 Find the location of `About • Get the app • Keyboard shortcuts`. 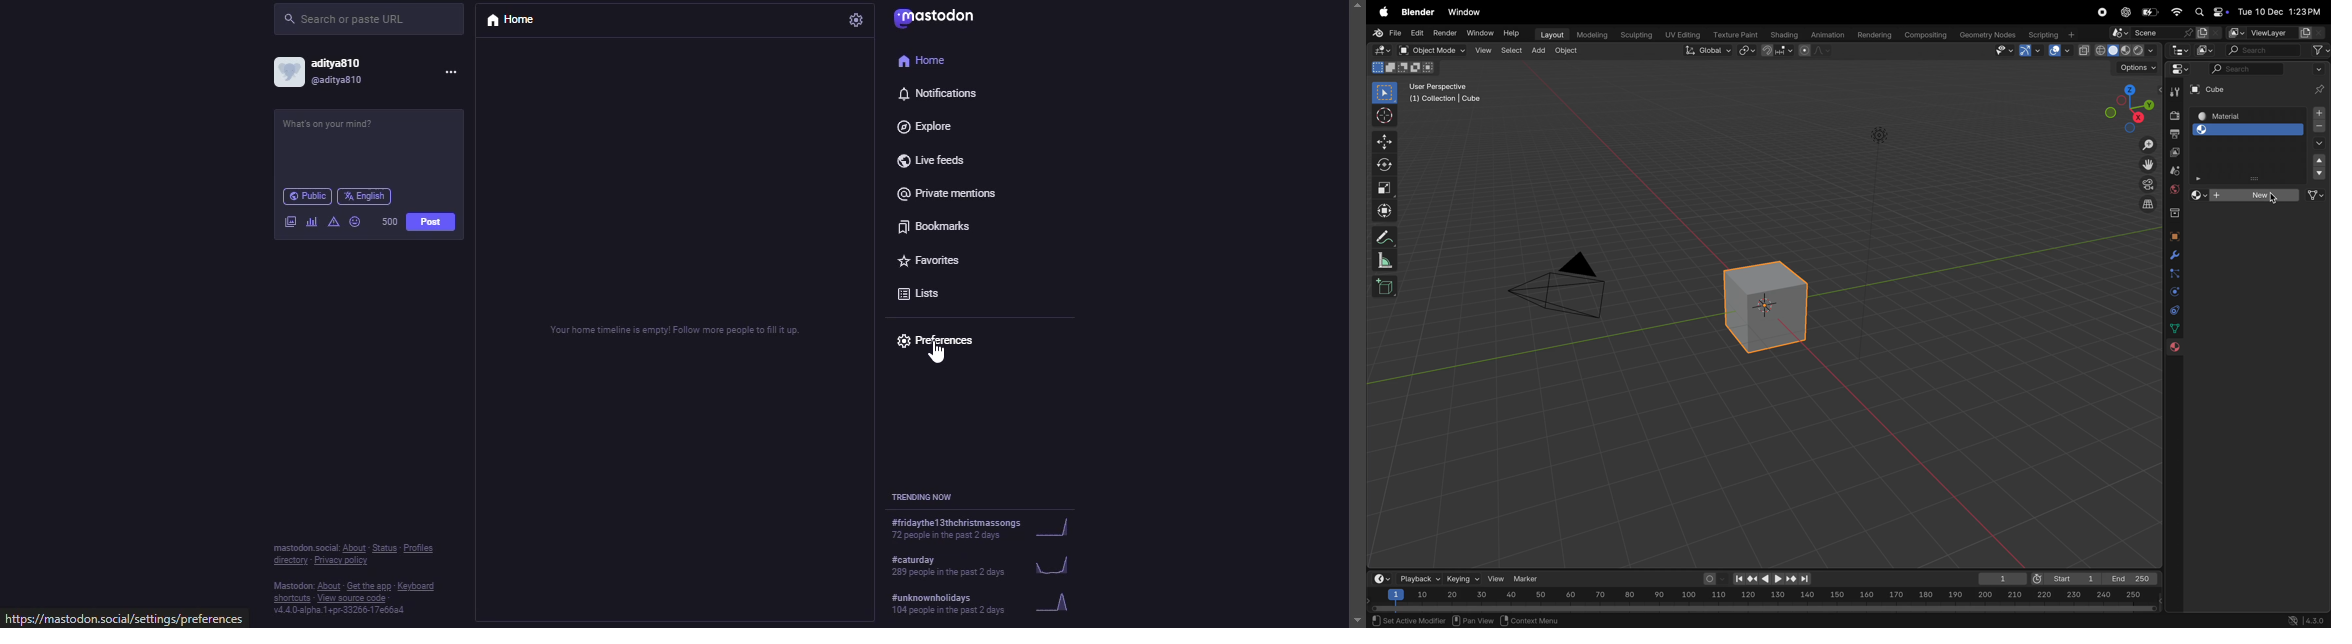

About • Get the app • Keyboard shortcuts is located at coordinates (378, 587).